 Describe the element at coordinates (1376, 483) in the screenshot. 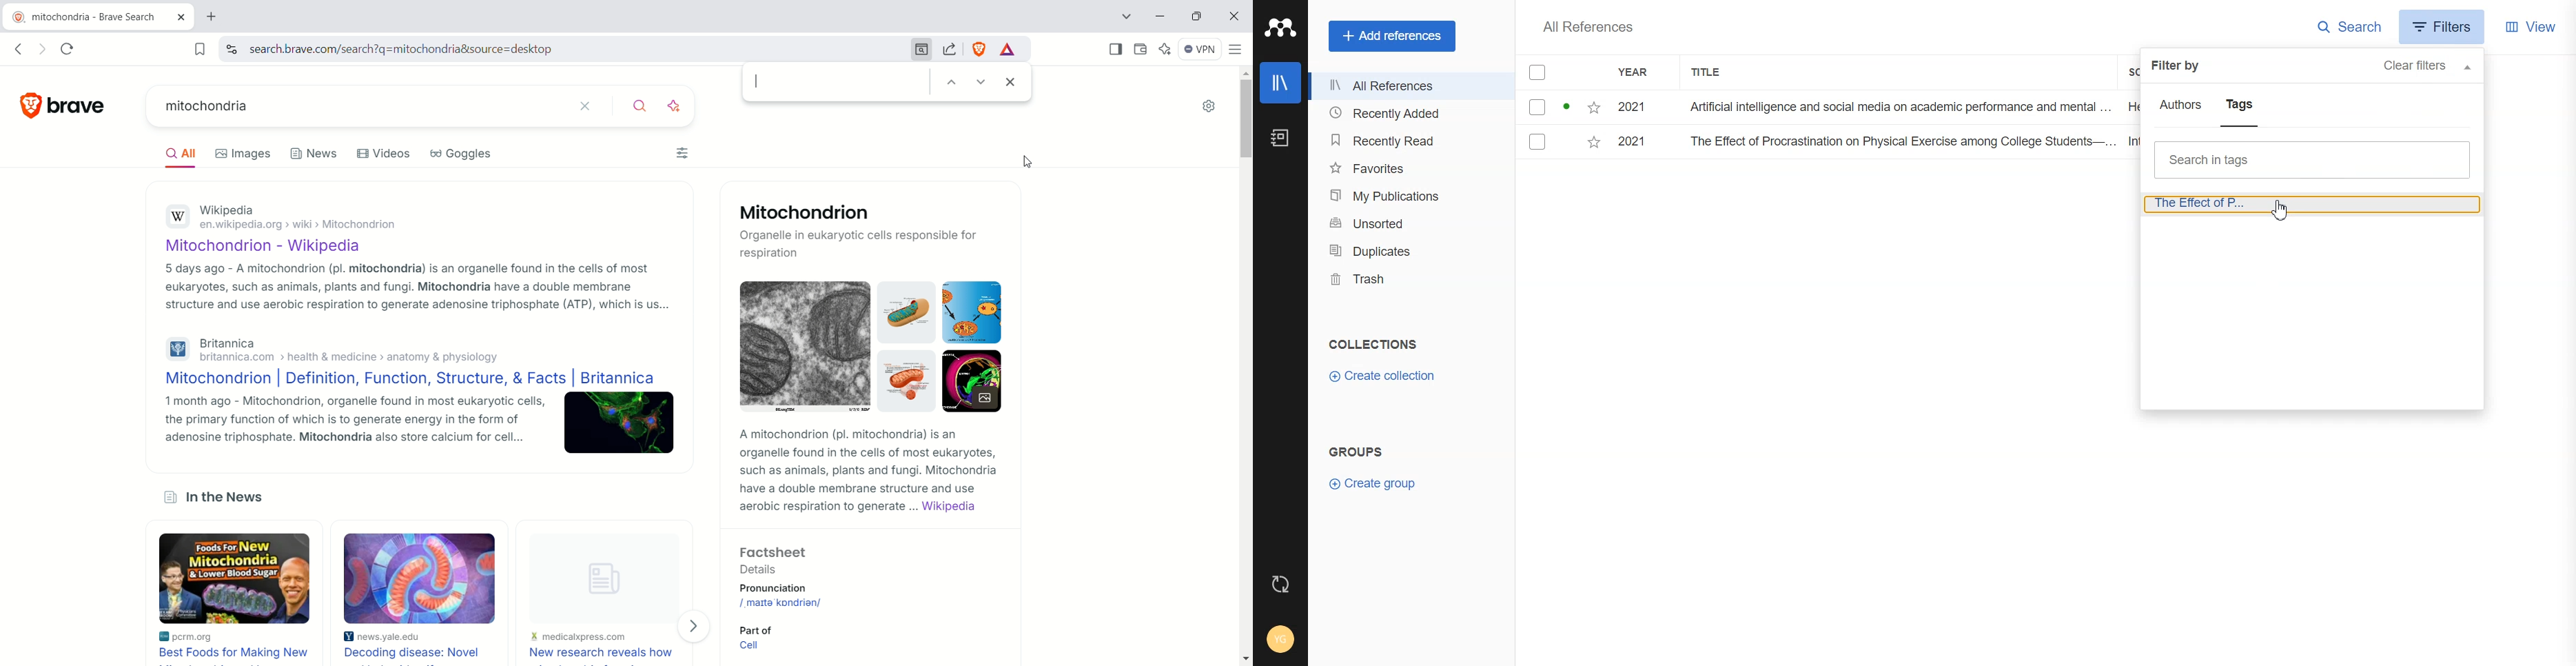

I see `Create group` at that location.